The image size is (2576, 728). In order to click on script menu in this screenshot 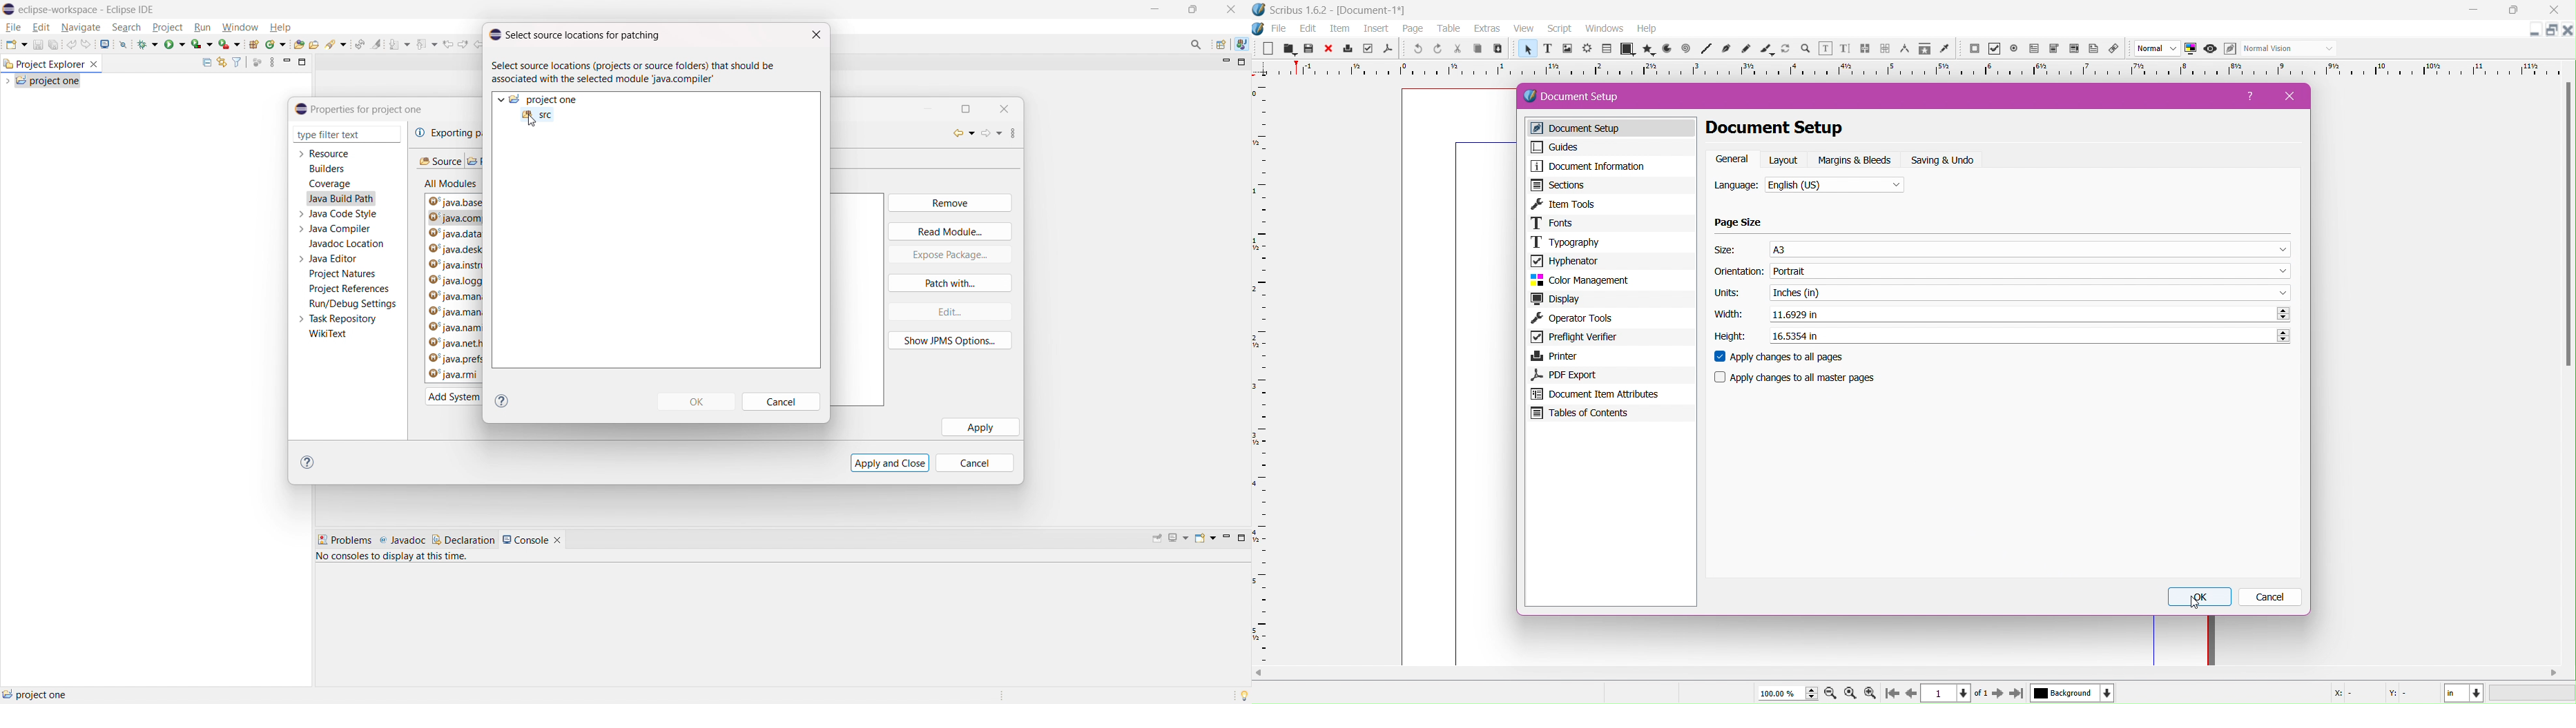, I will do `click(1561, 29)`.